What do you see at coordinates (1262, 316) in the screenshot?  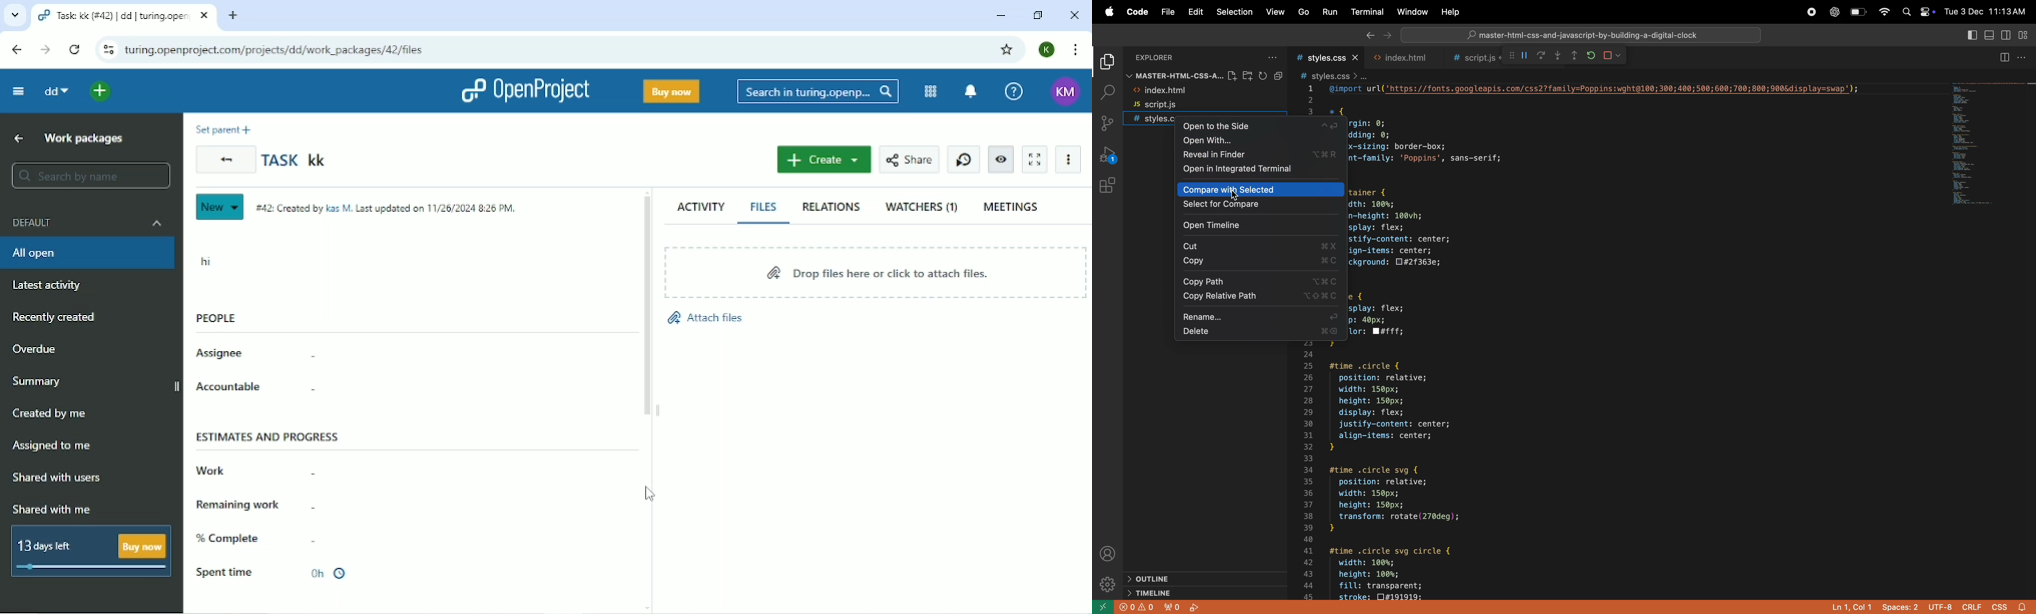 I see `rename delete` at bounding box center [1262, 316].